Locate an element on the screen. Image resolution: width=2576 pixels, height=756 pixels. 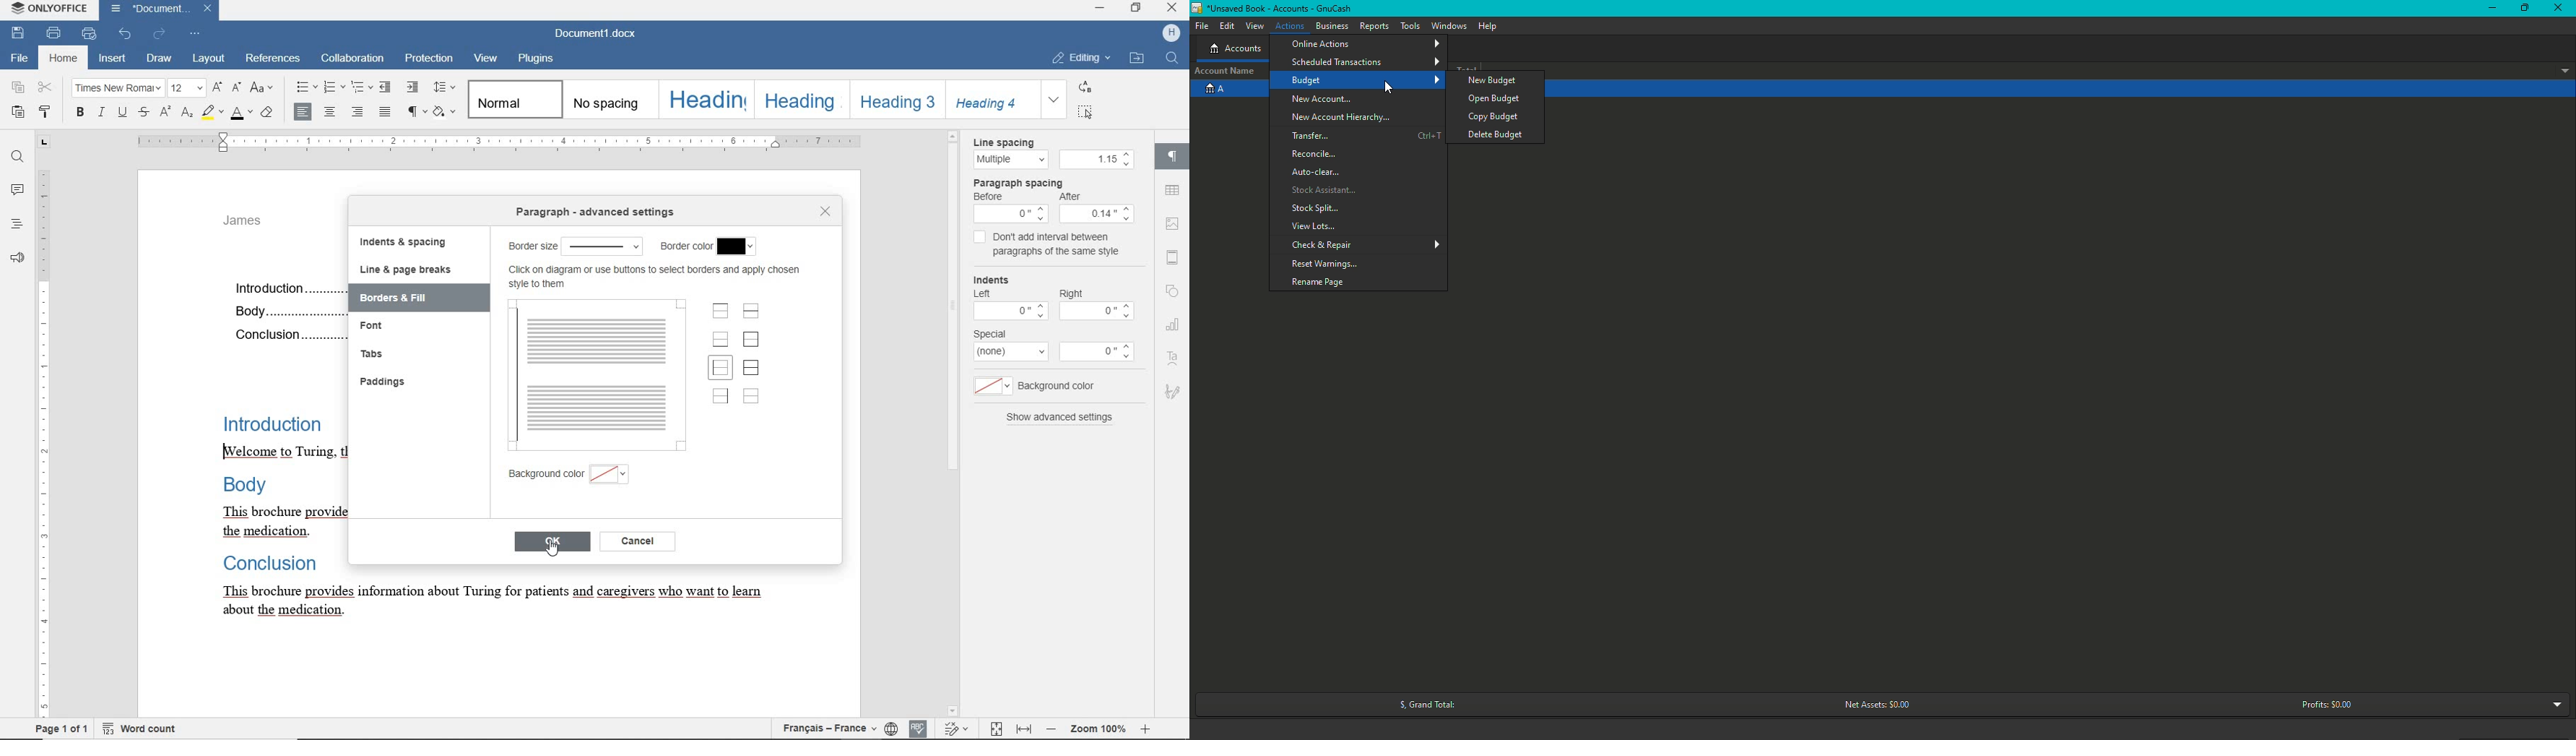
image is located at coordinates (1174, 223).